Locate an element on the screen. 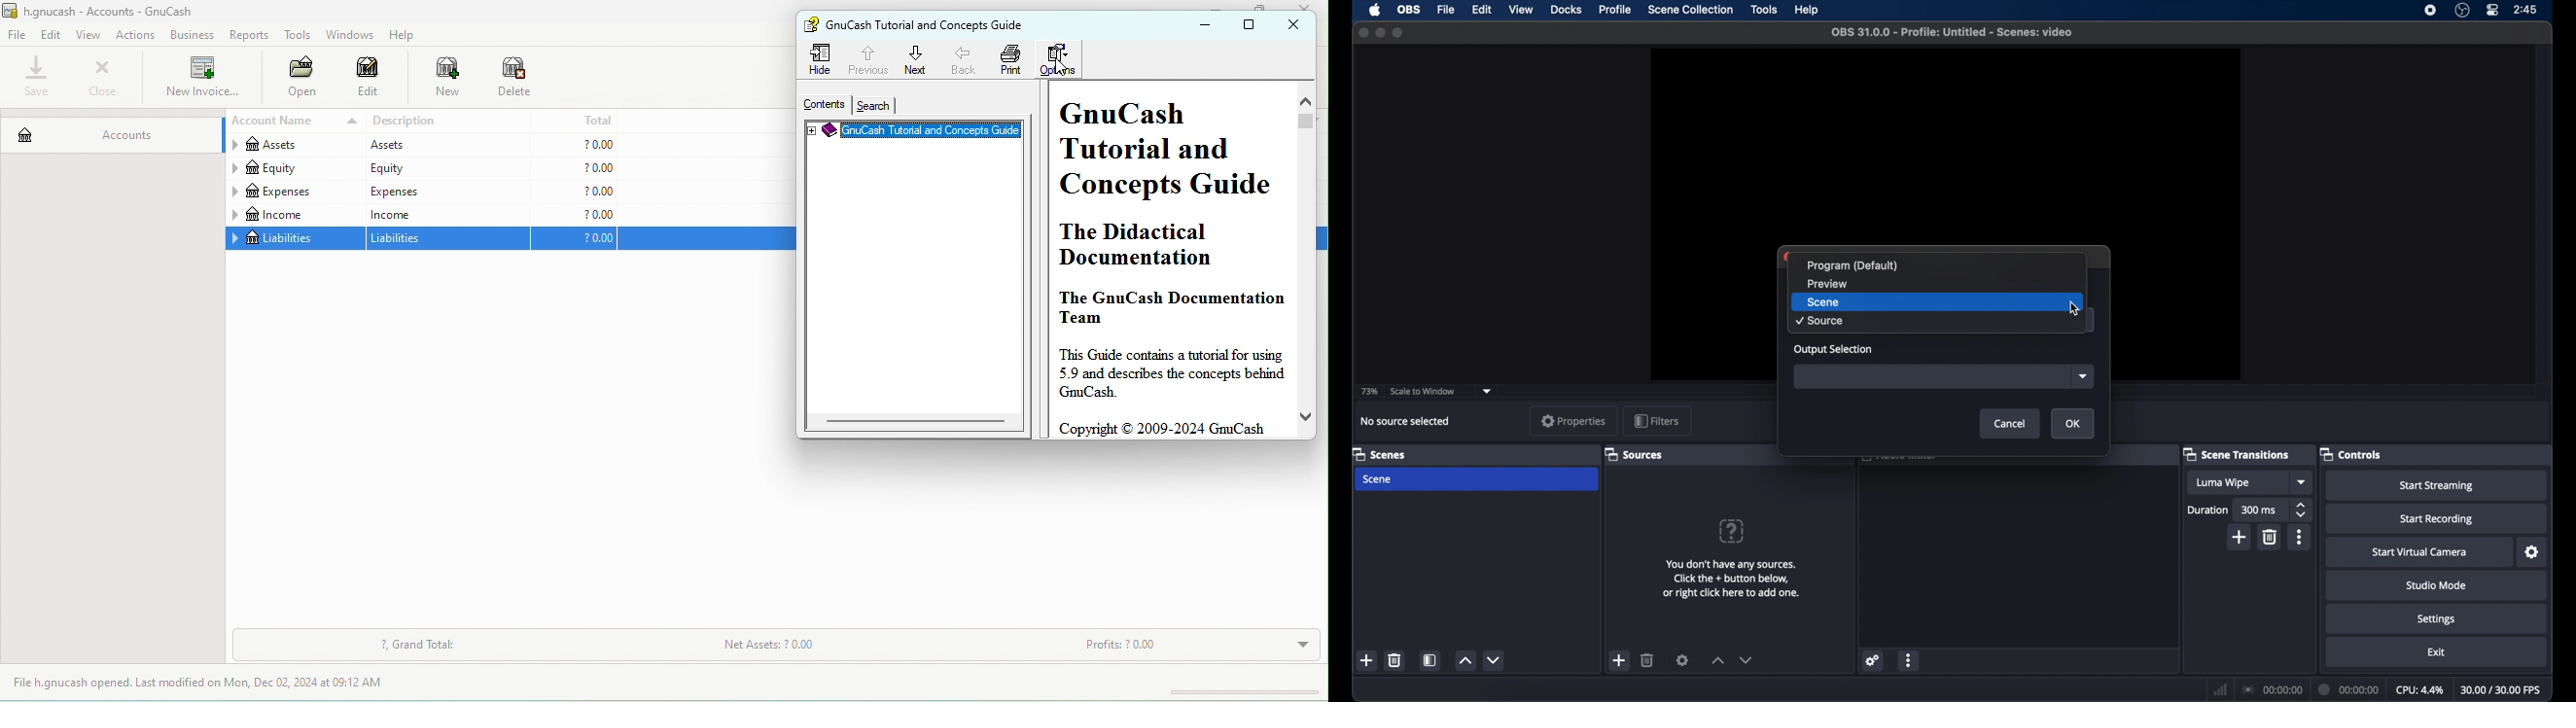  windows is located at coordinates (348, 35).